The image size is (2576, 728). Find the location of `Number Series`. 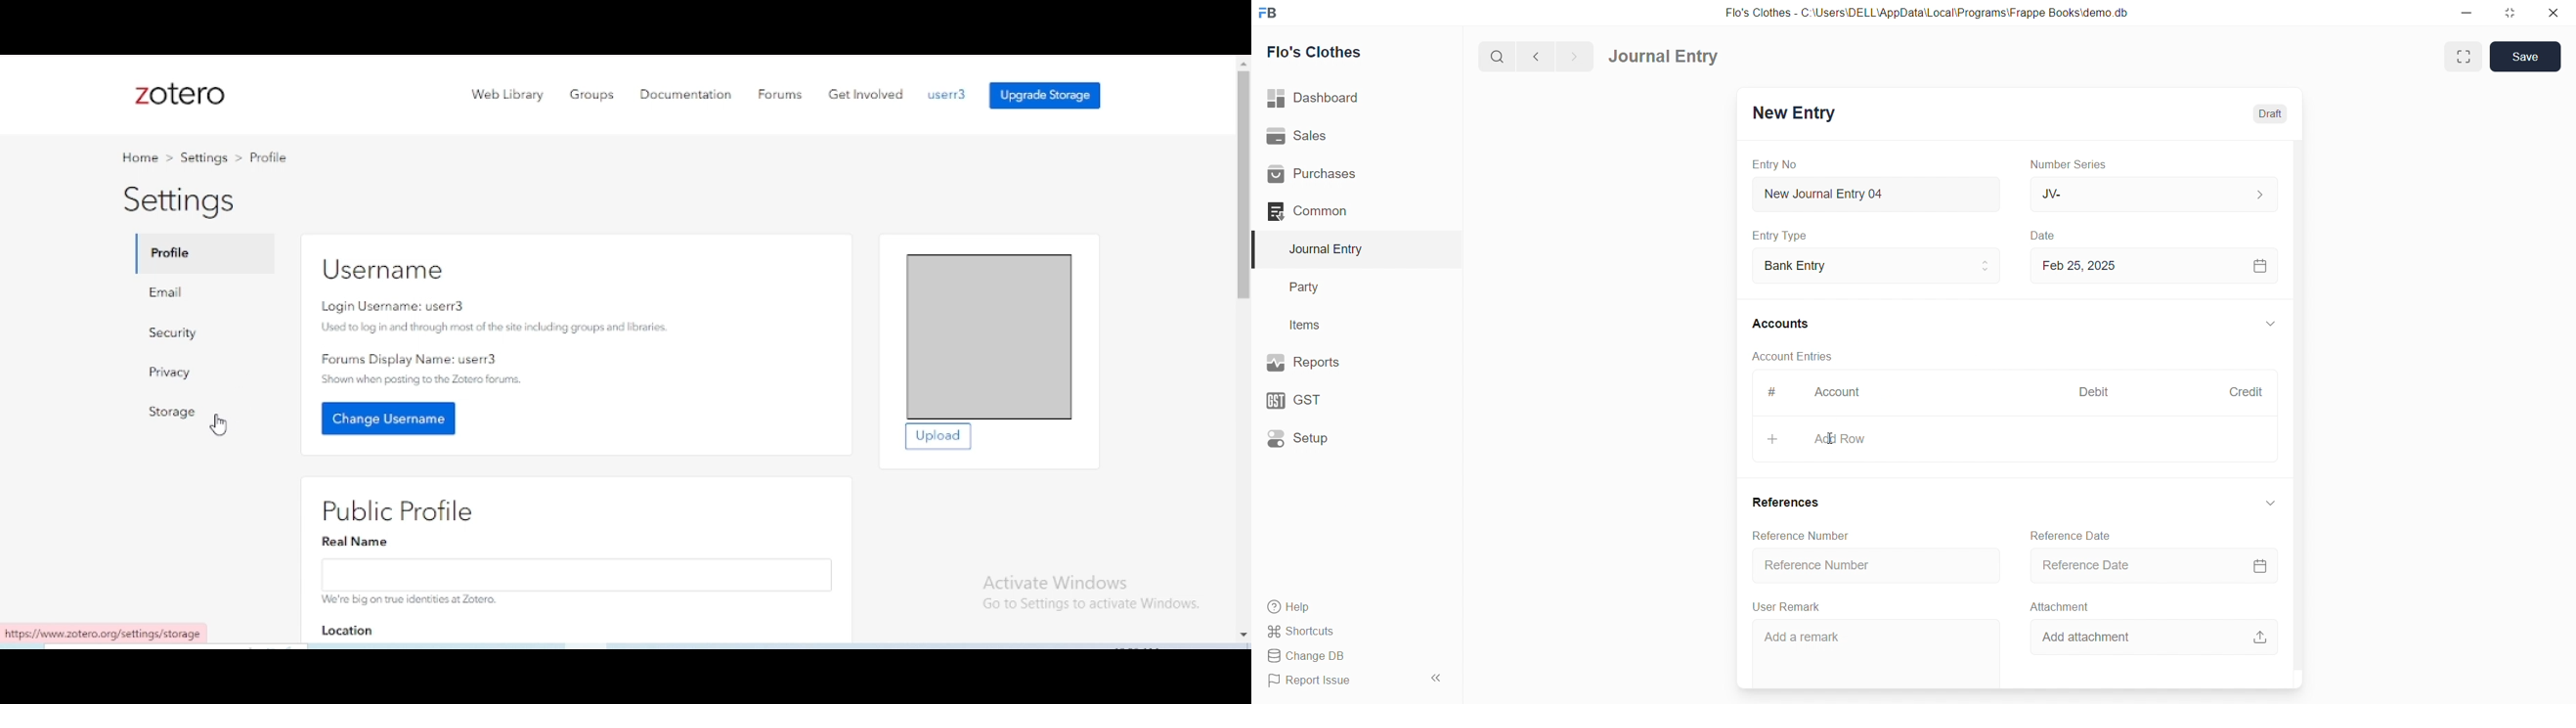

Number Series is located at coordinates (2071, 164).